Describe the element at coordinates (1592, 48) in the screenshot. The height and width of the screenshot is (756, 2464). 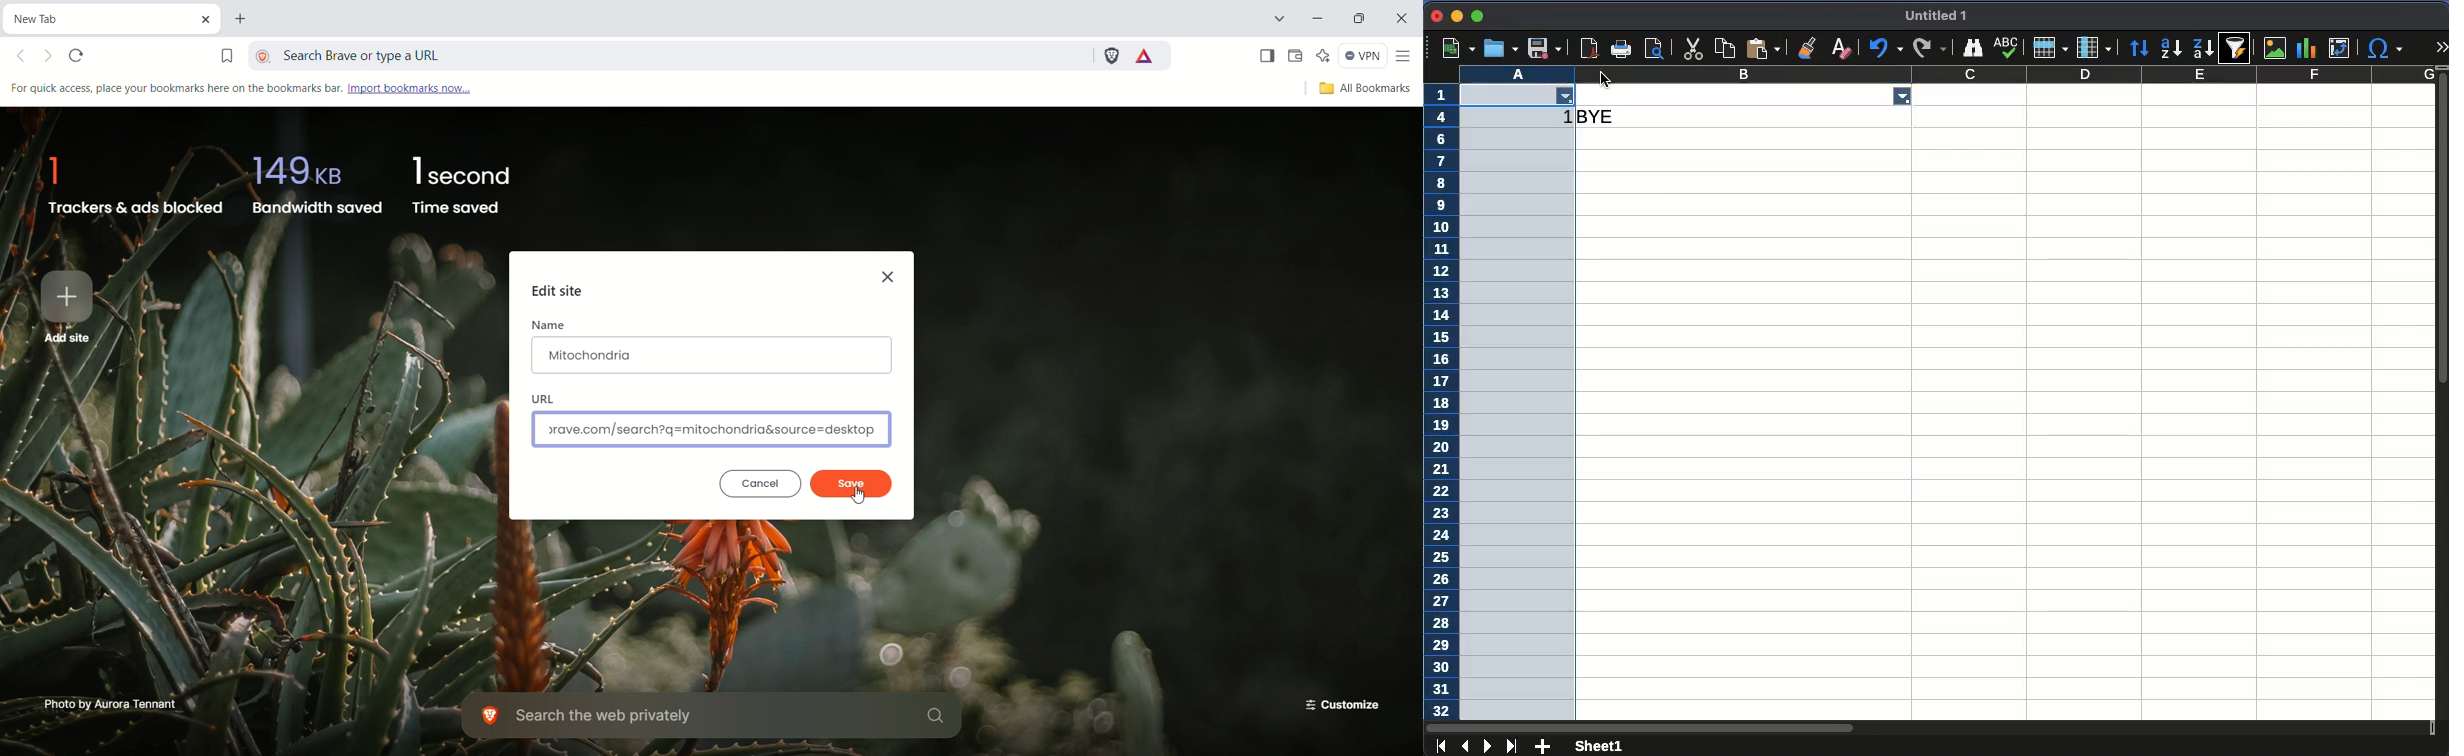
I see `pdf viewer` at that location.